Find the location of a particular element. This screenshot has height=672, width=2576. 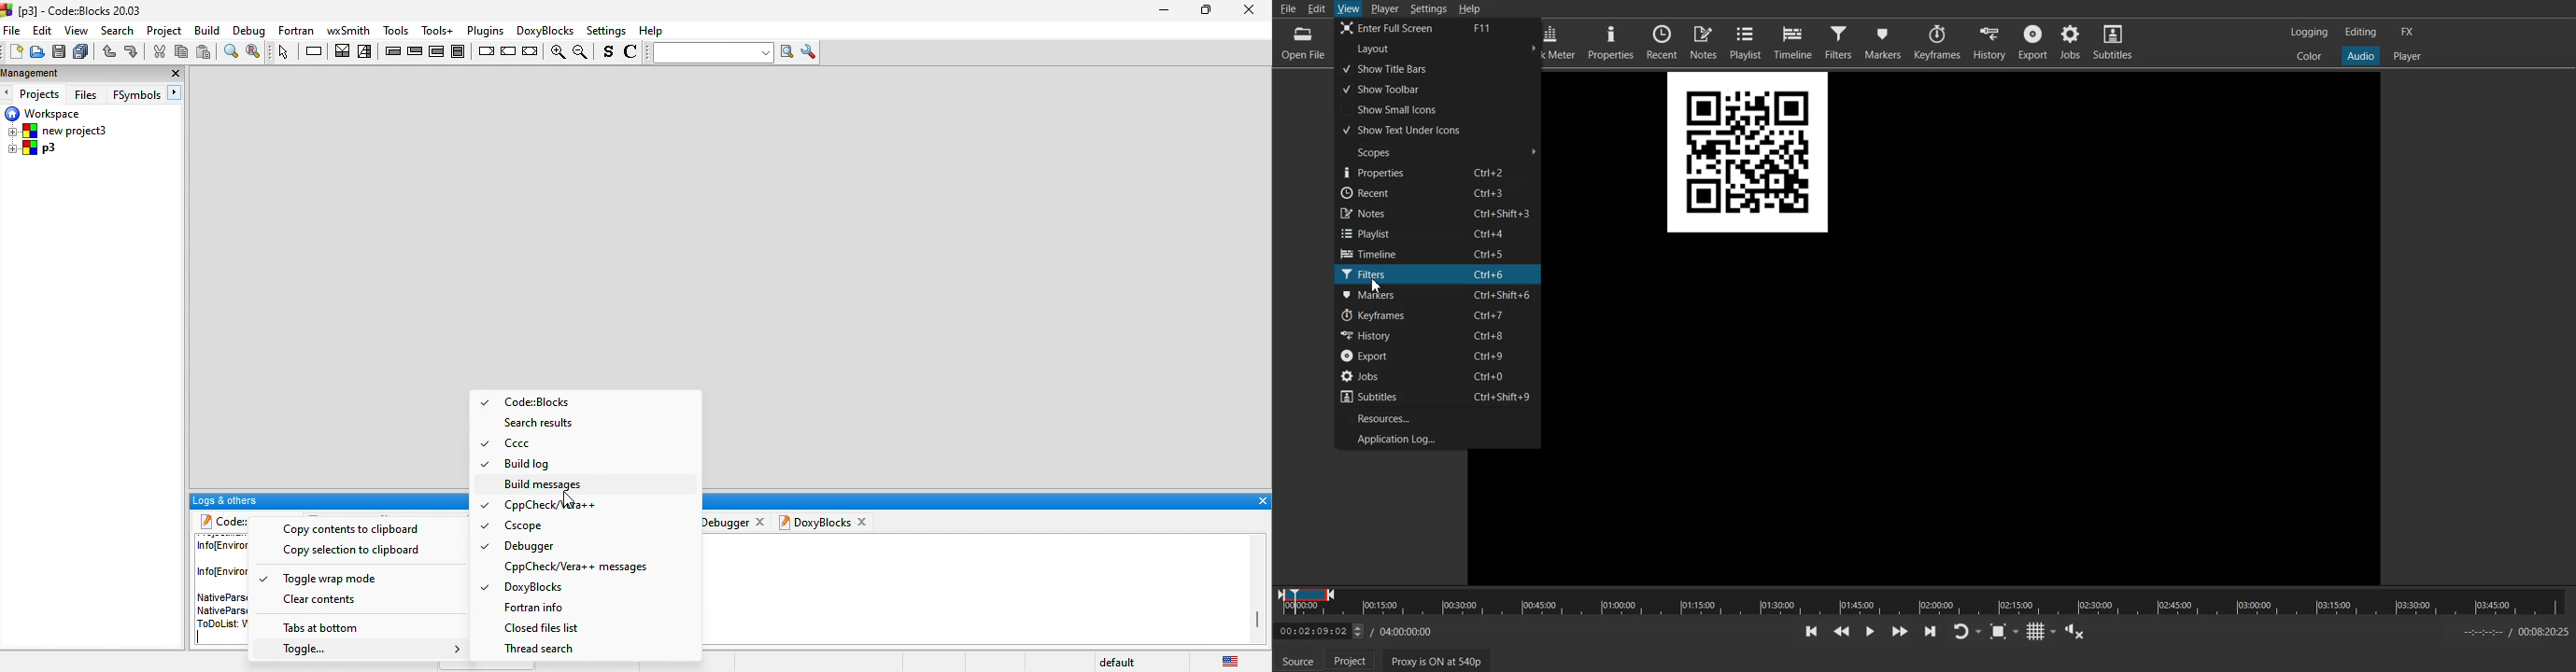

info (environment) is located at coordinates (220, 559).